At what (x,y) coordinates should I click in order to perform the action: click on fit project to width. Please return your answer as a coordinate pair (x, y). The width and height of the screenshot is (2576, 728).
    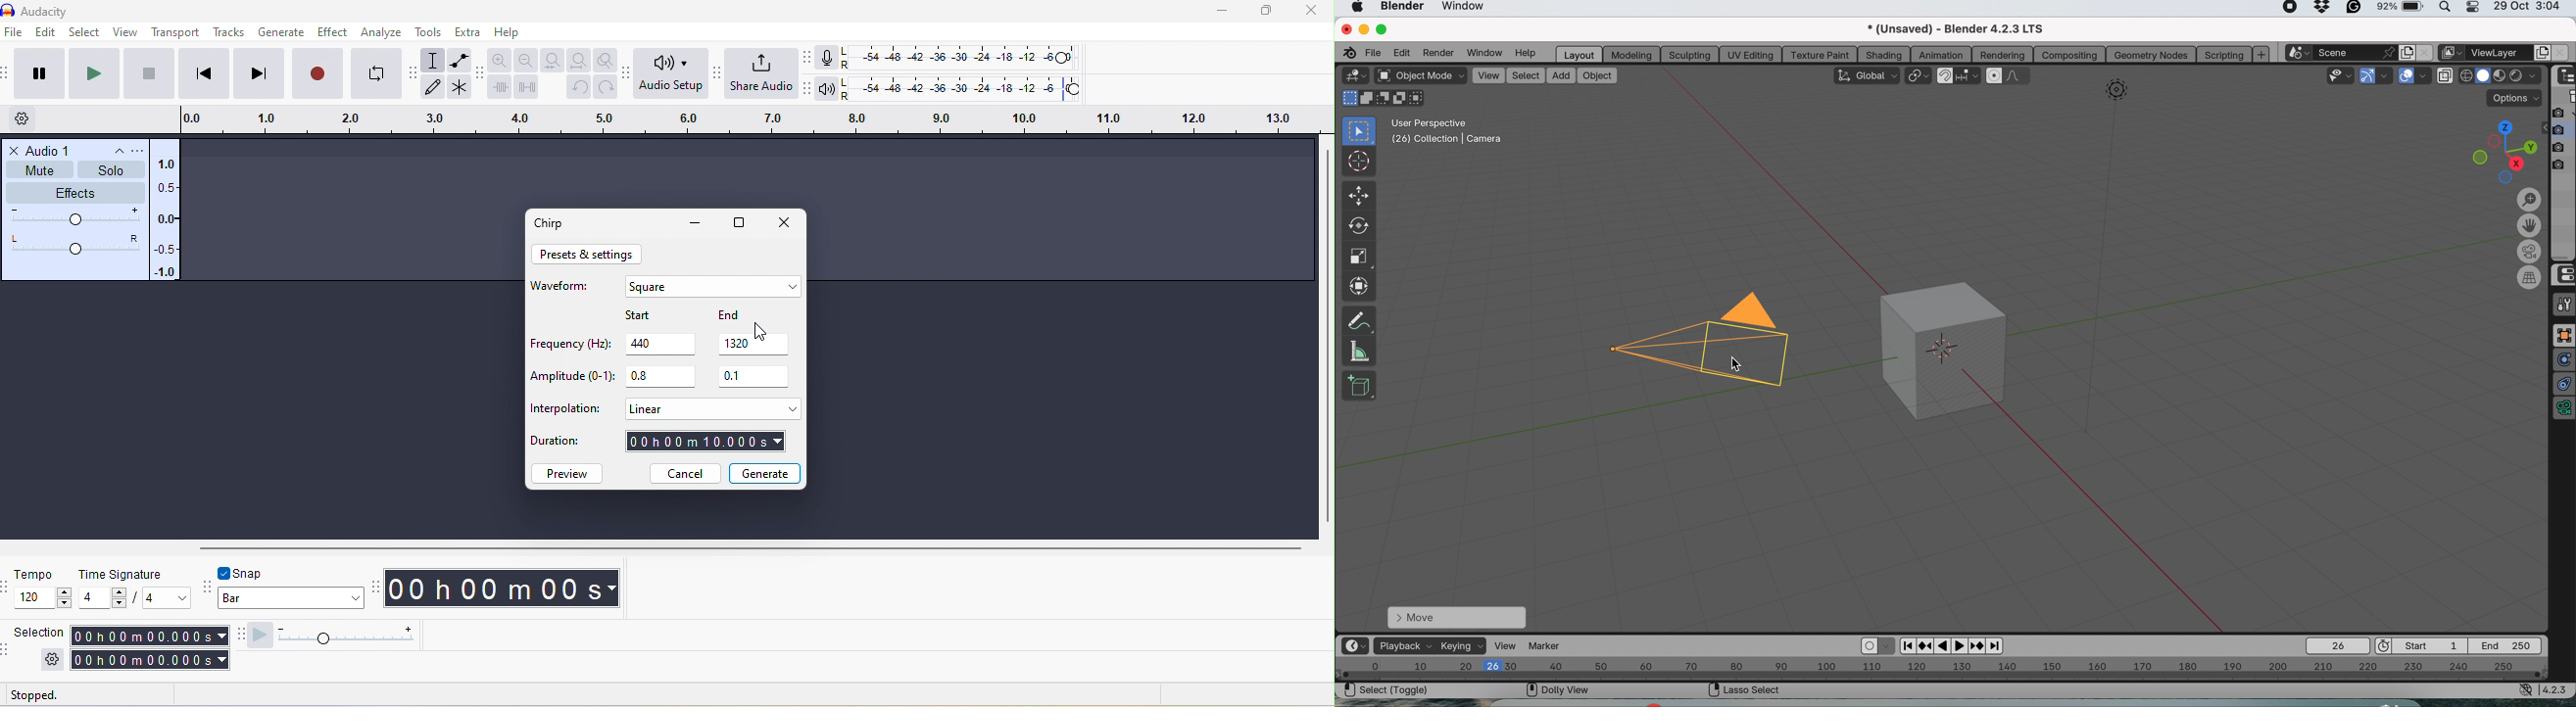
    Looking at the image, I should click on (578, 61).